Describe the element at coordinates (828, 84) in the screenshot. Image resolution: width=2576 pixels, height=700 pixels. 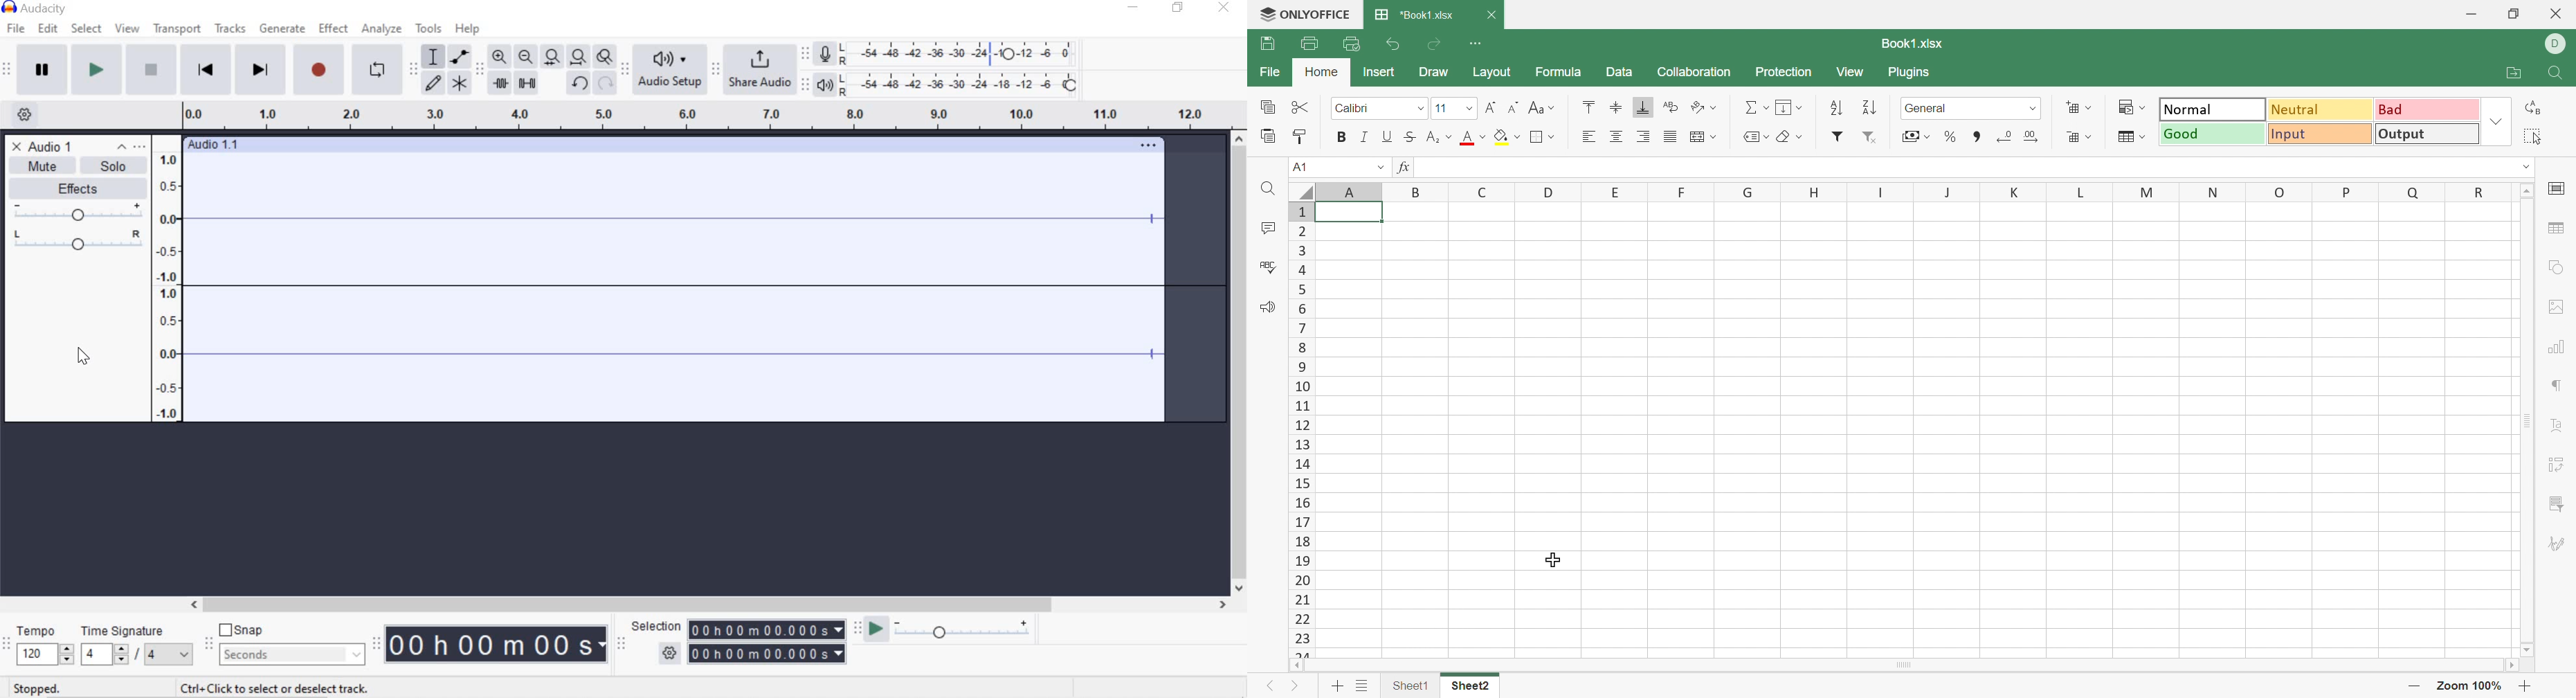
I see `Playback meter` at that location.